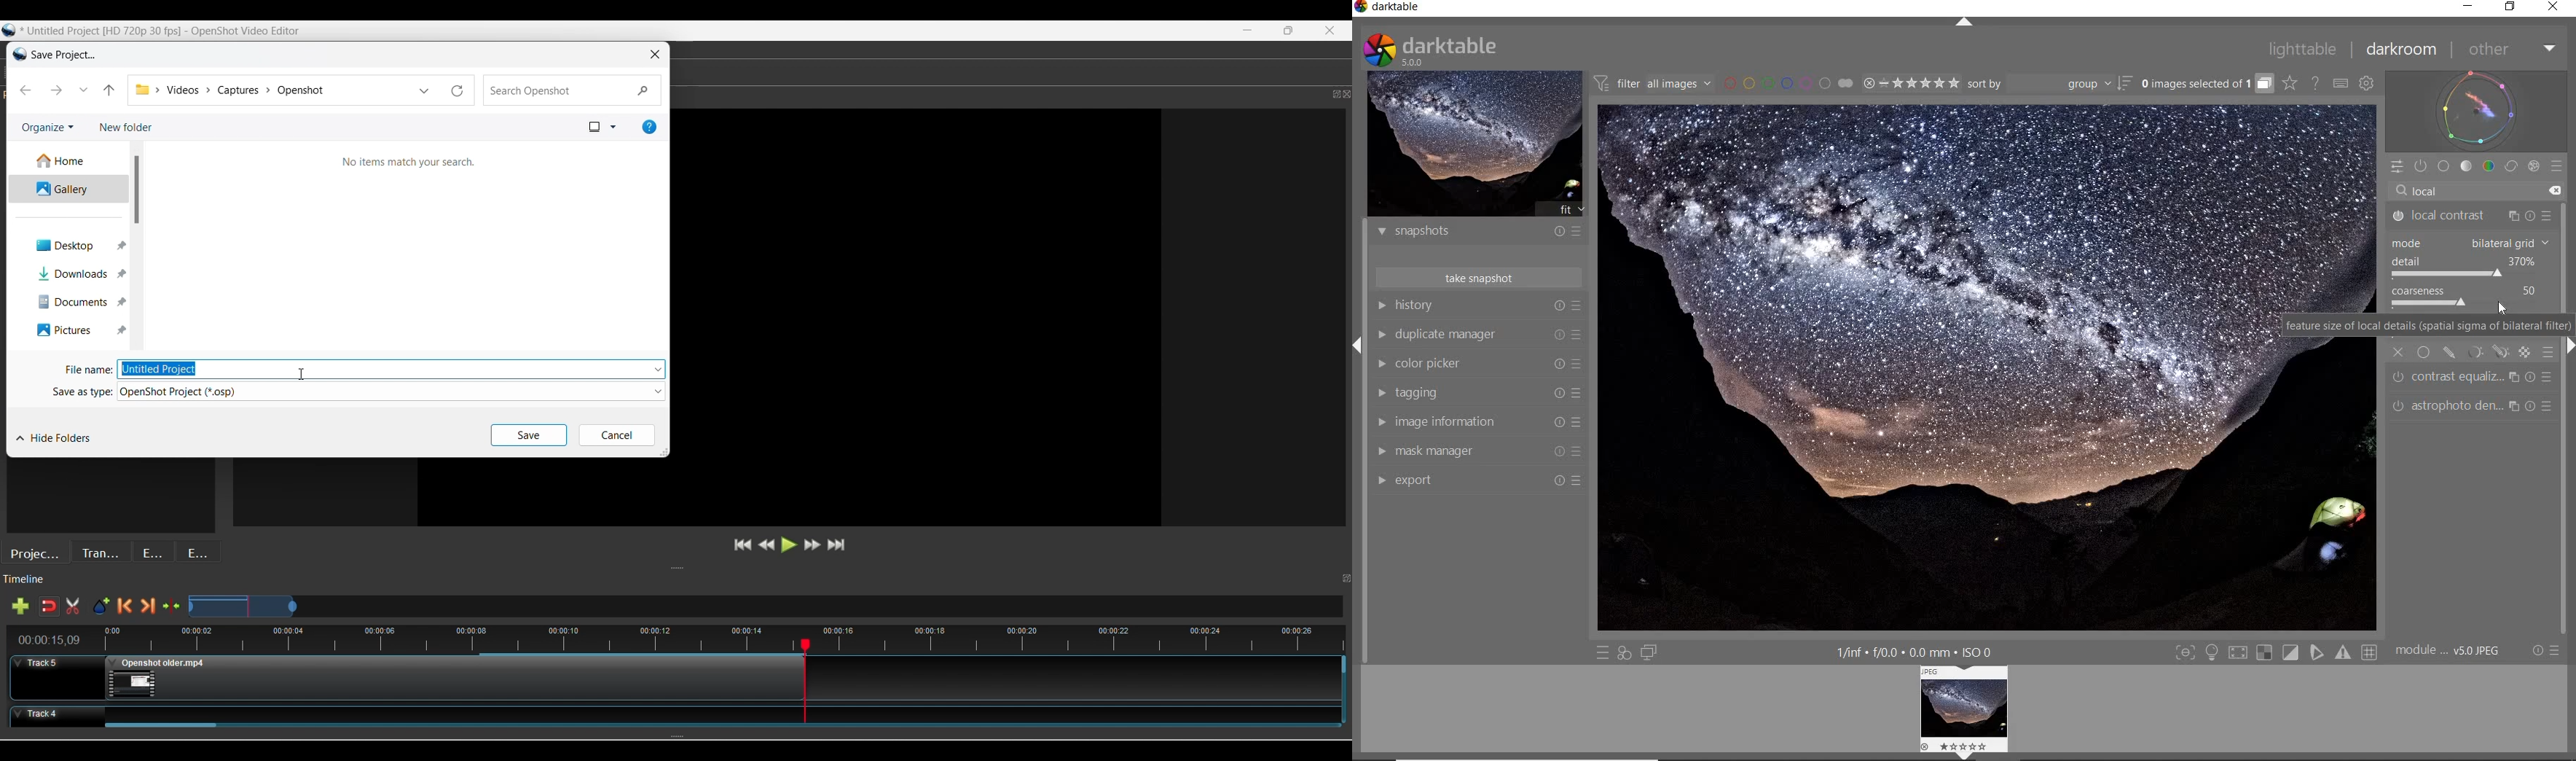  What do you see at coordinates (2039, 87) in the screenshot?
I see `Sort by dropdown: group` at bounding box center [2039, 87].